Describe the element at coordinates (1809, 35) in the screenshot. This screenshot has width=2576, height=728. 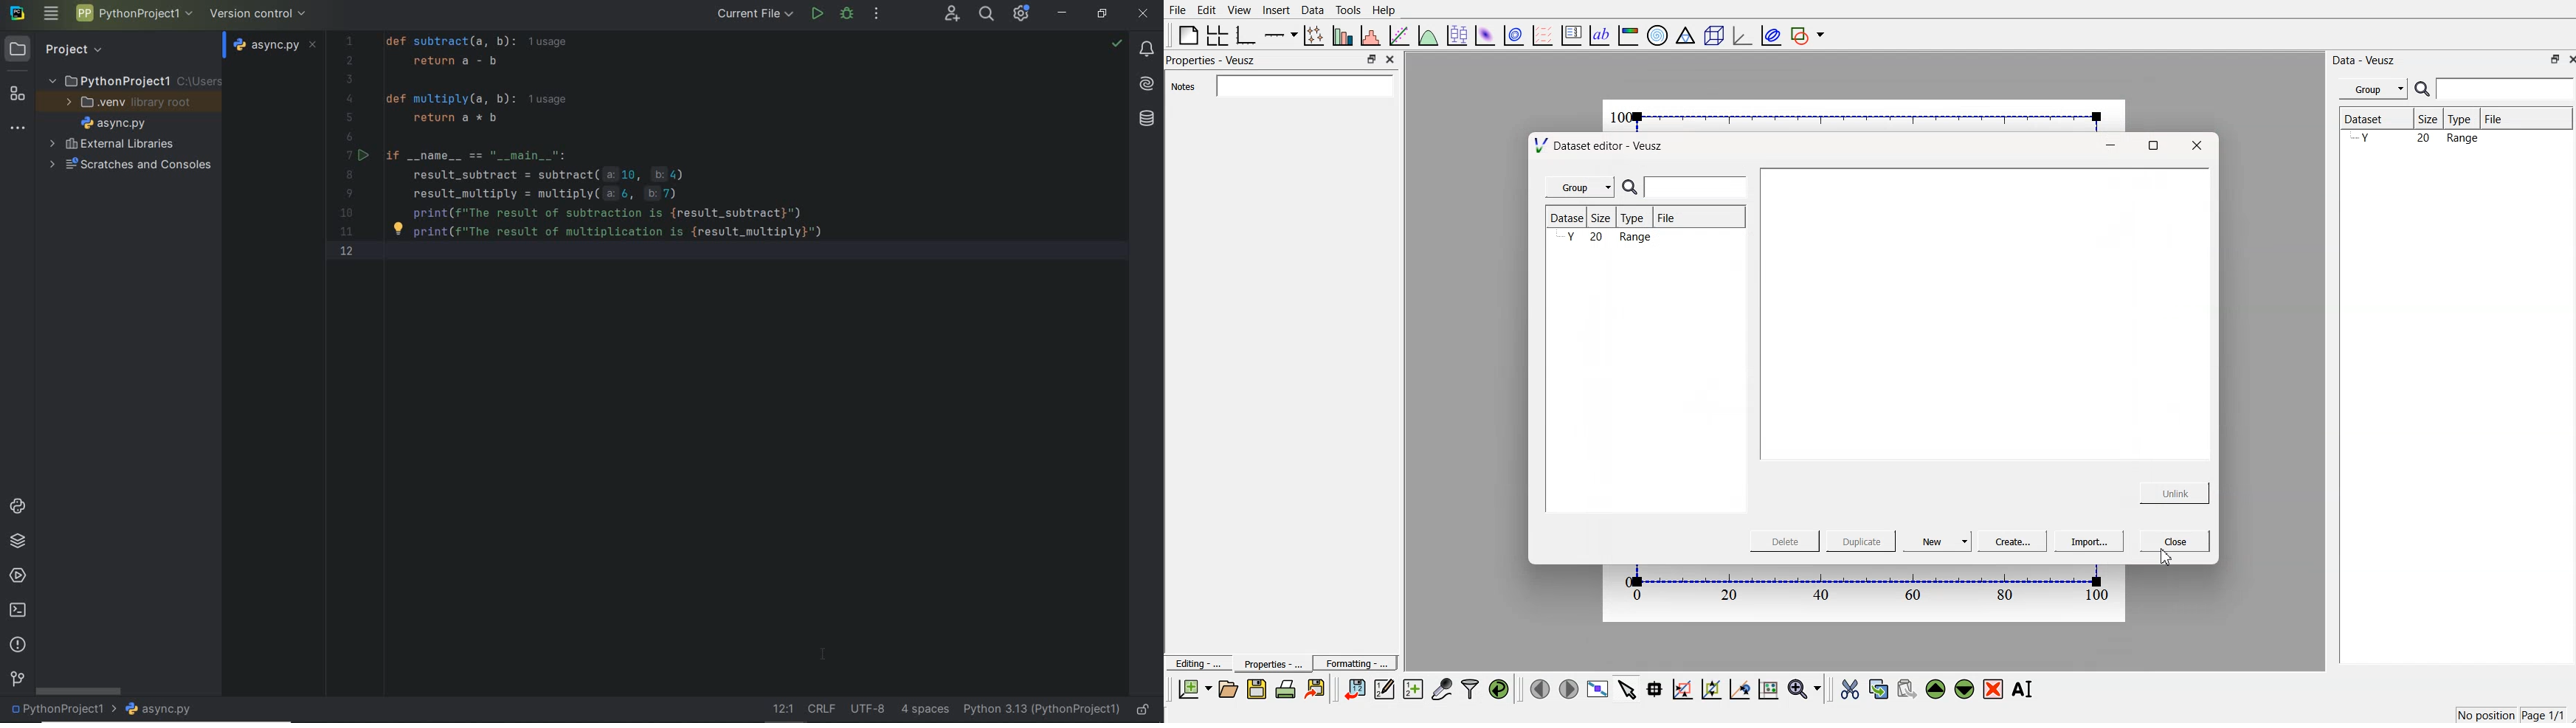
I see `add a shape to the plot` at that location.